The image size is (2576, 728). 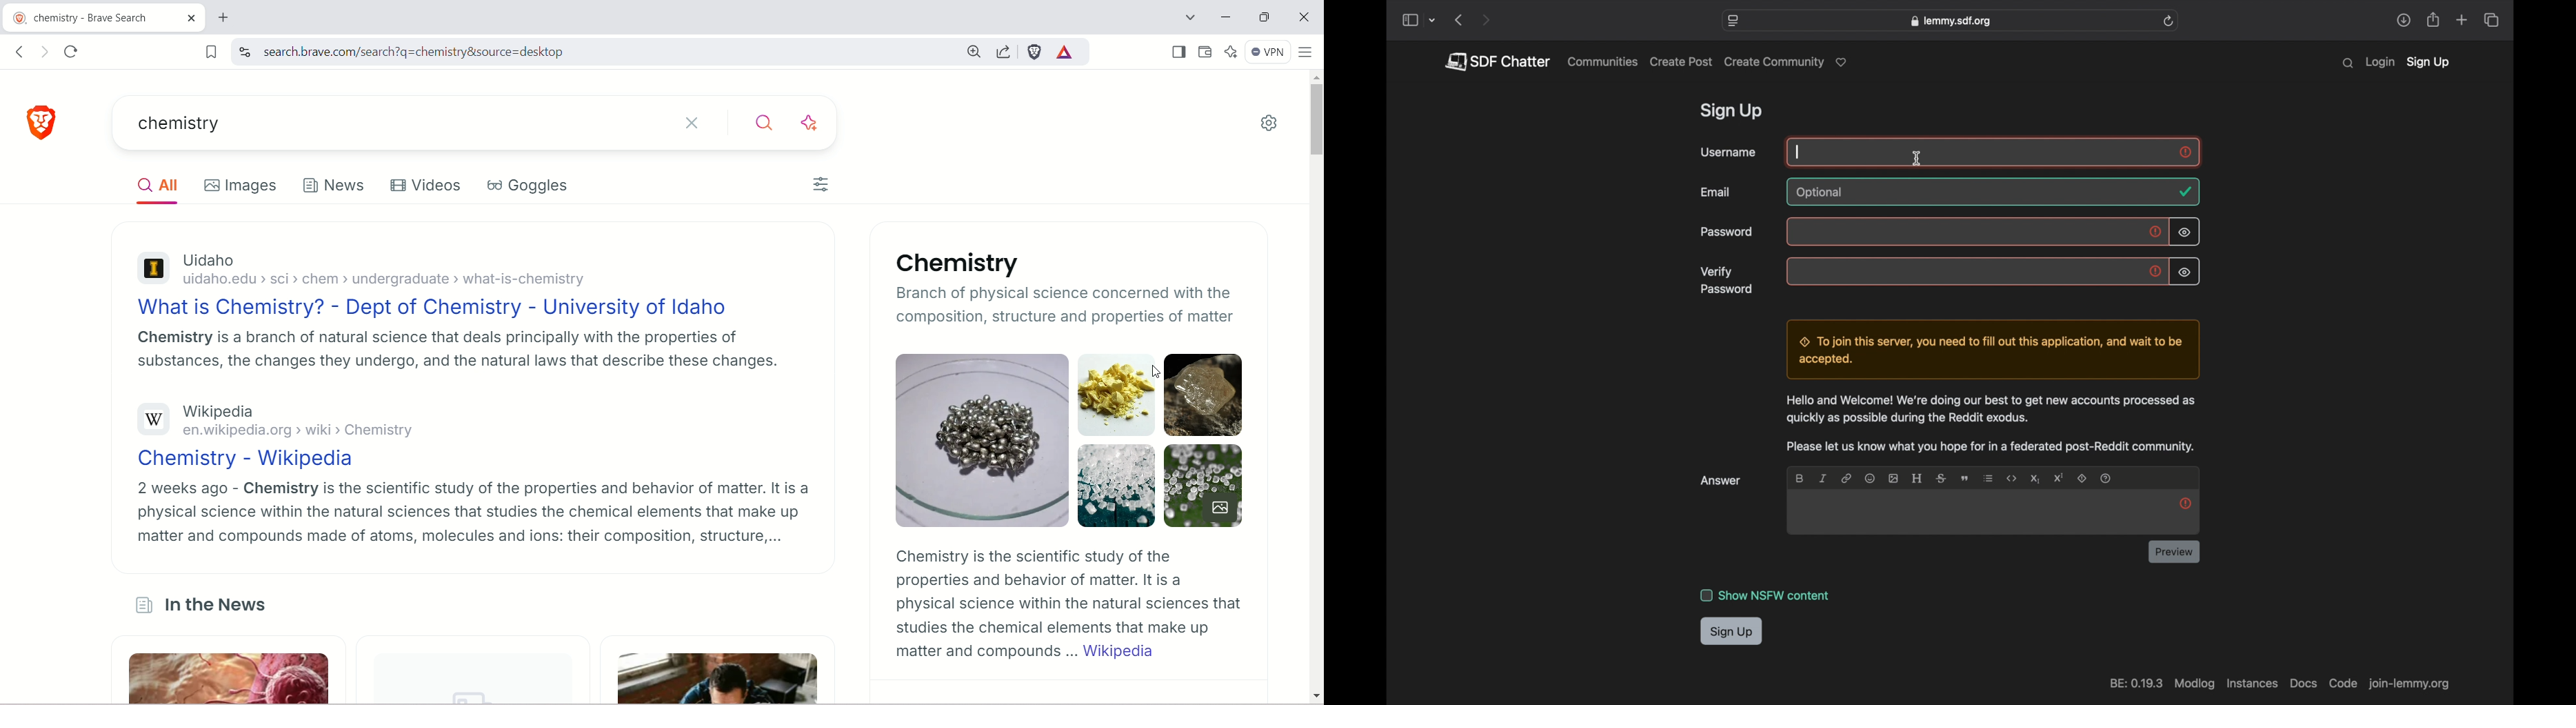 I want to click on sign up, so click(x=1734, y=112).